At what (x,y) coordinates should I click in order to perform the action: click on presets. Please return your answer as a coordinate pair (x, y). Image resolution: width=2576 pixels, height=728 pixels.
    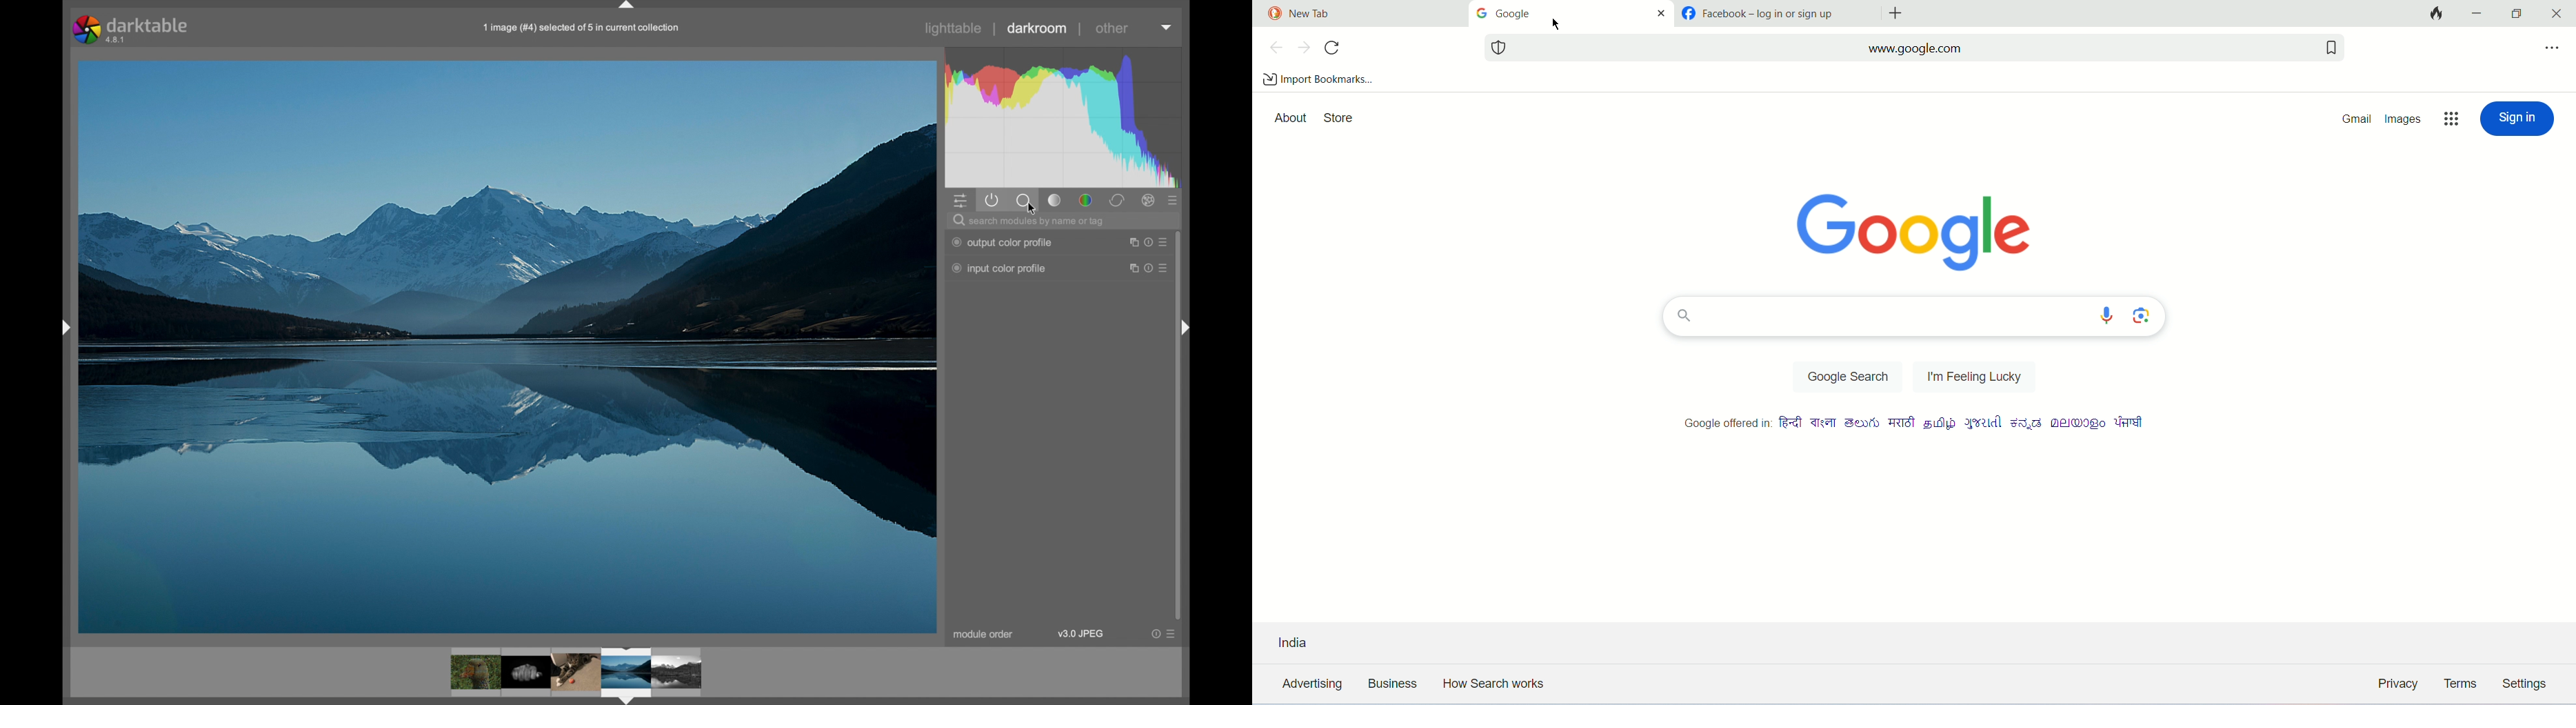
    Looking at the image, I should click on (1174, 201).